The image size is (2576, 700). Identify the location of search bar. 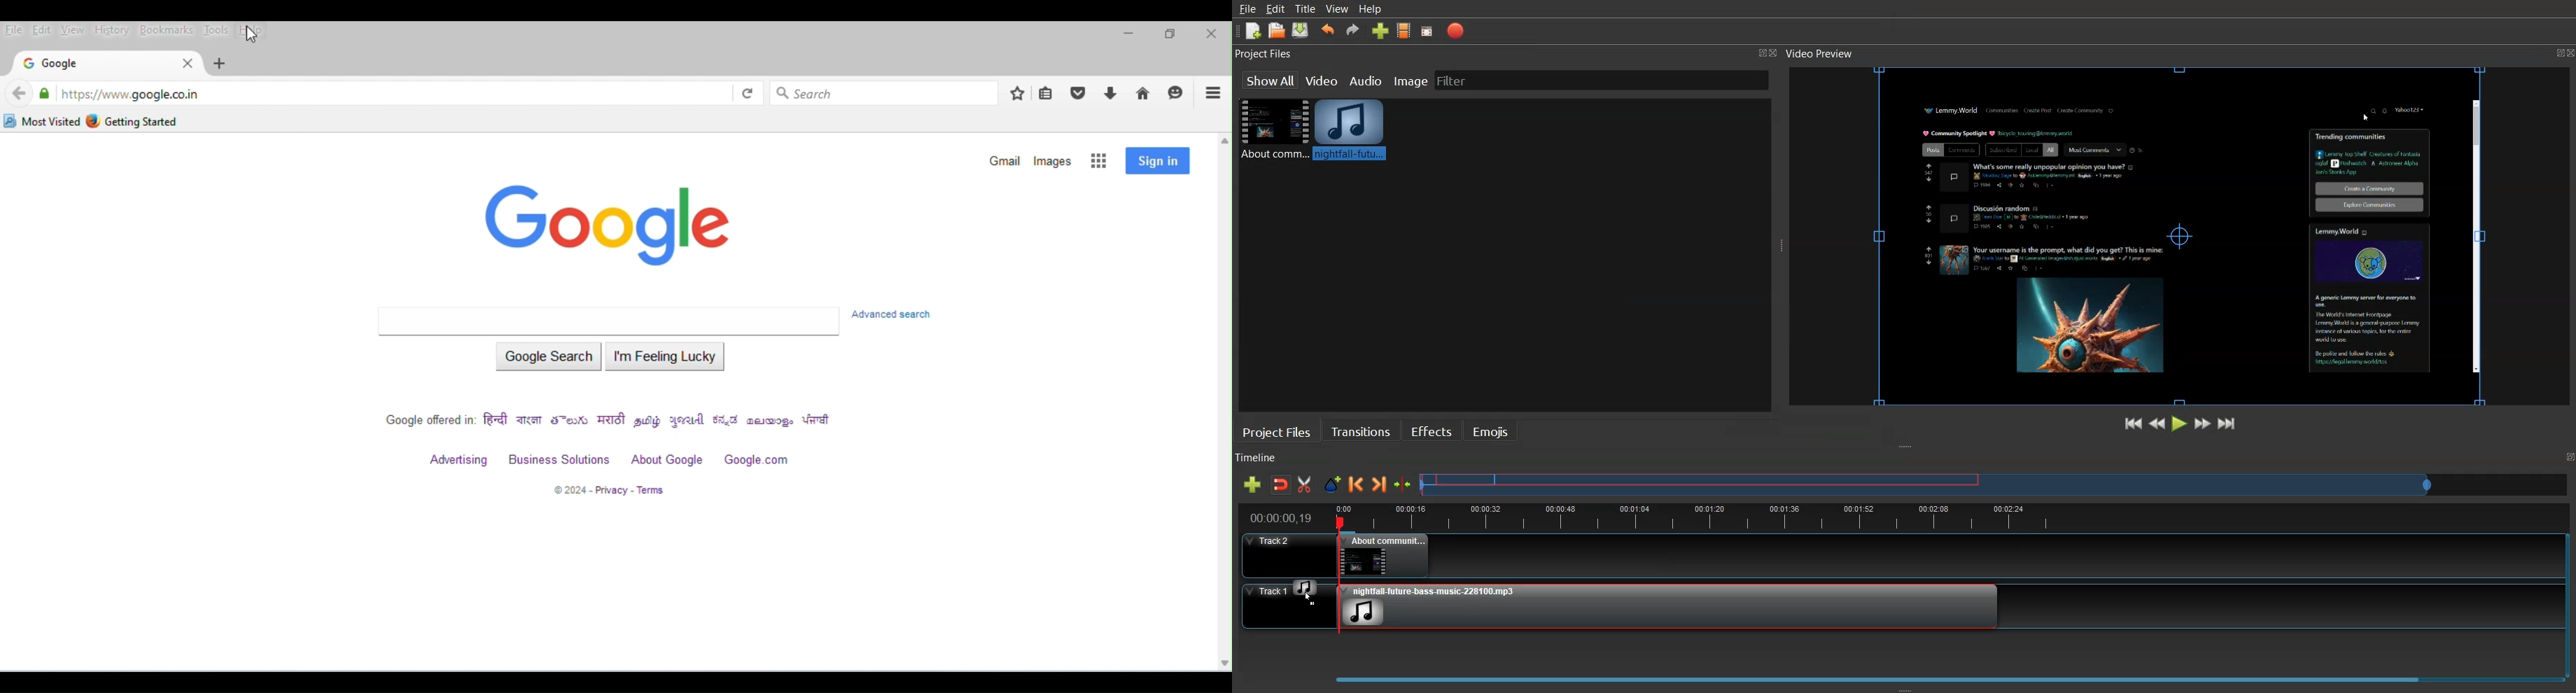
(887, 92).